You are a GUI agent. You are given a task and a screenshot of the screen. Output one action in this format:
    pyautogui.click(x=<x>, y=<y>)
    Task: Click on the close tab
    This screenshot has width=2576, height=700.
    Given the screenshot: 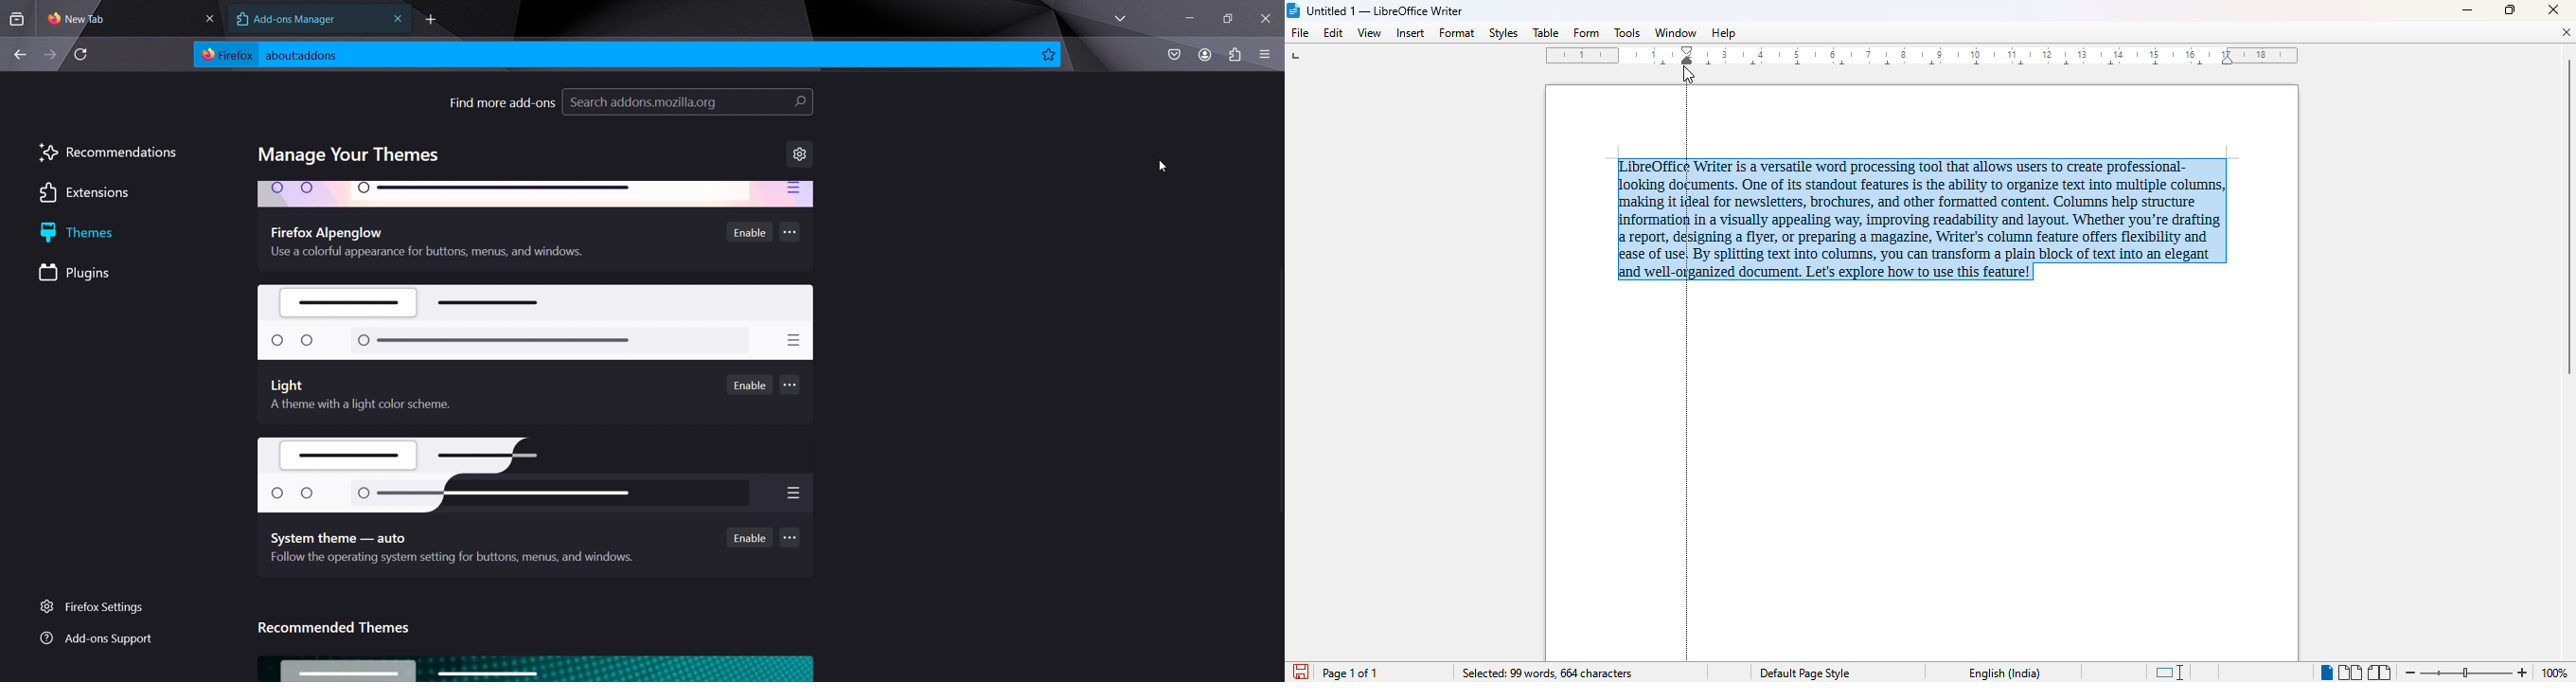 What is the action you would take?
    pyautogui.click(x=398, y=19)
    